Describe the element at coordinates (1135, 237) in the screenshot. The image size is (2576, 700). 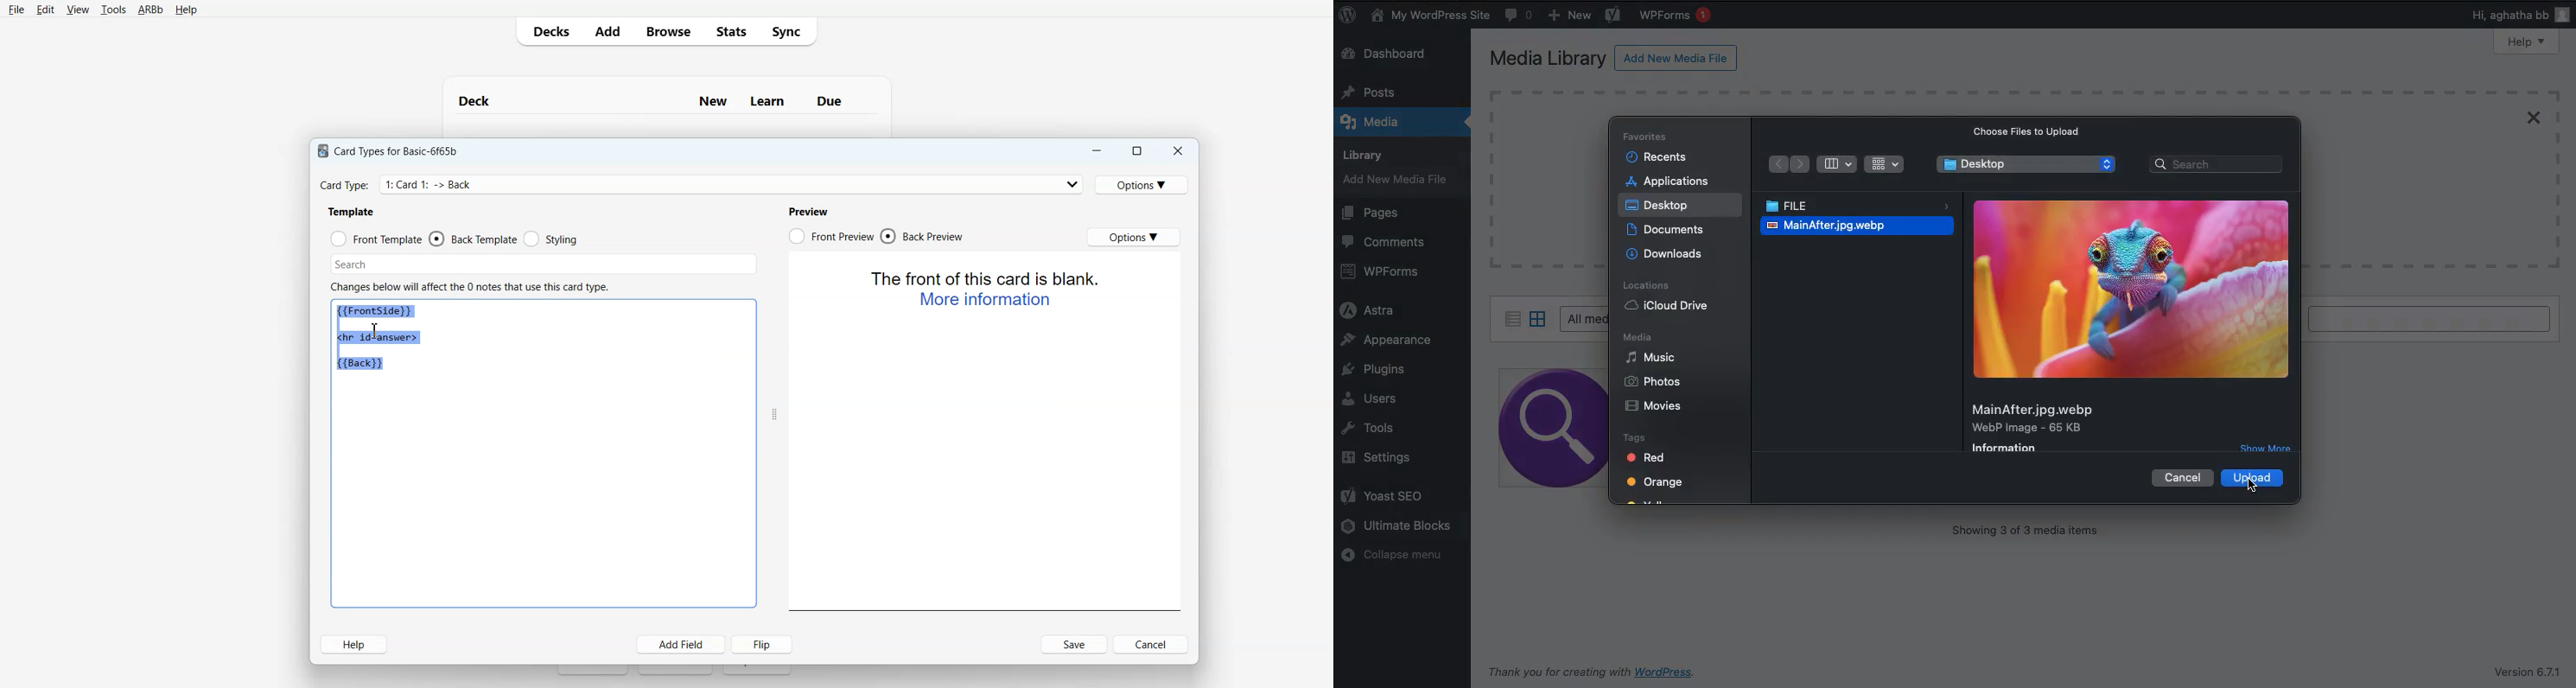
I see `Options` at that location.